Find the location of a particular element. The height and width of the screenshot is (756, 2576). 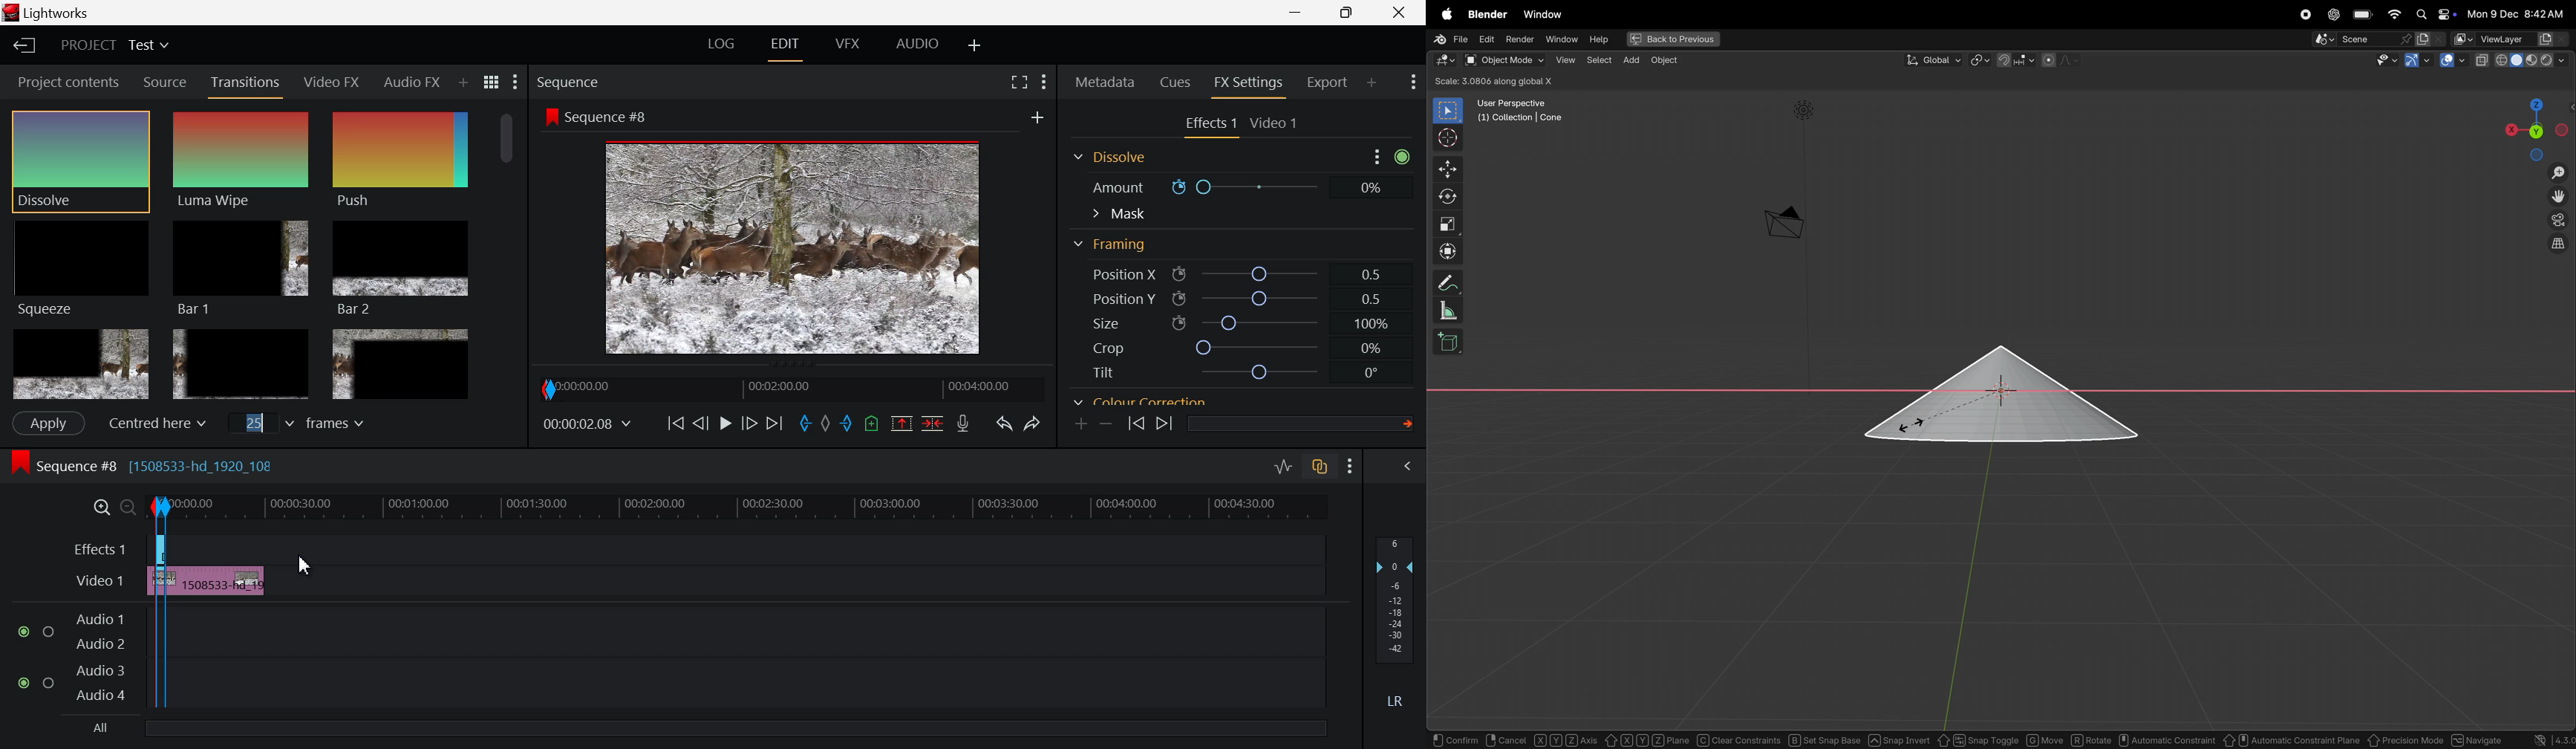

Go Forward is located at coordinates (750, 425).